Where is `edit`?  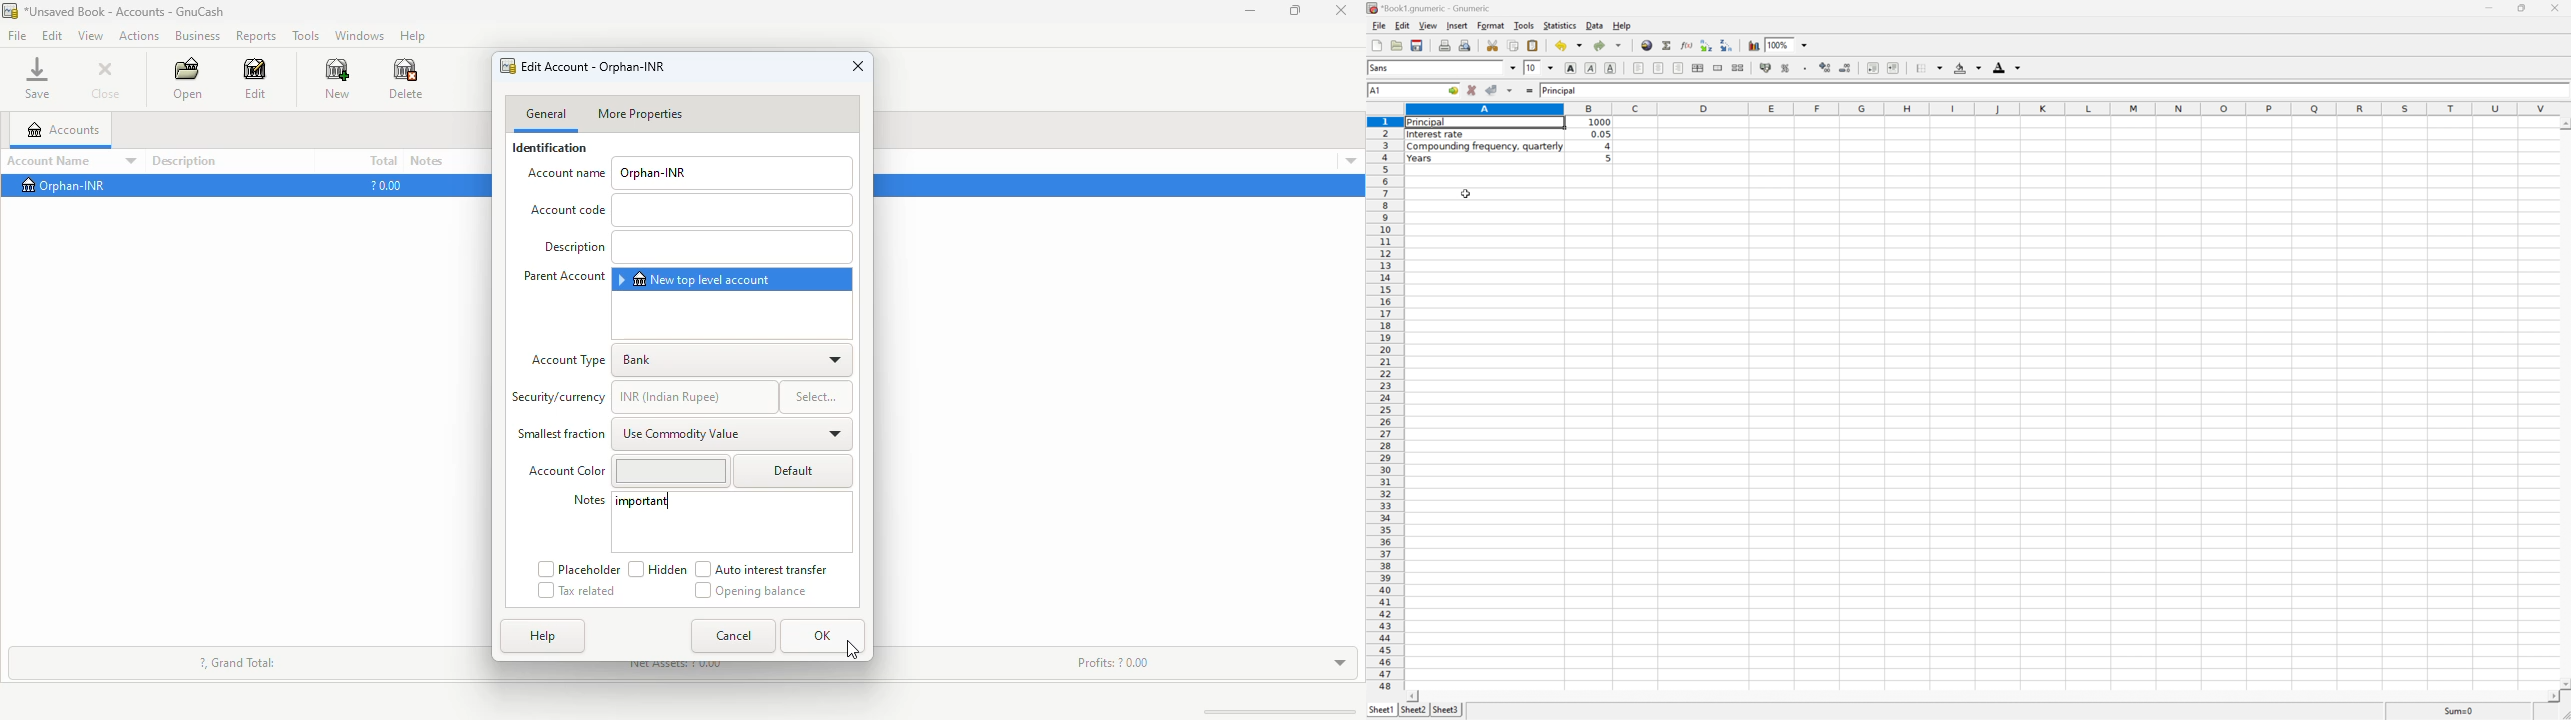
edit is located at coordinates (53, 35).